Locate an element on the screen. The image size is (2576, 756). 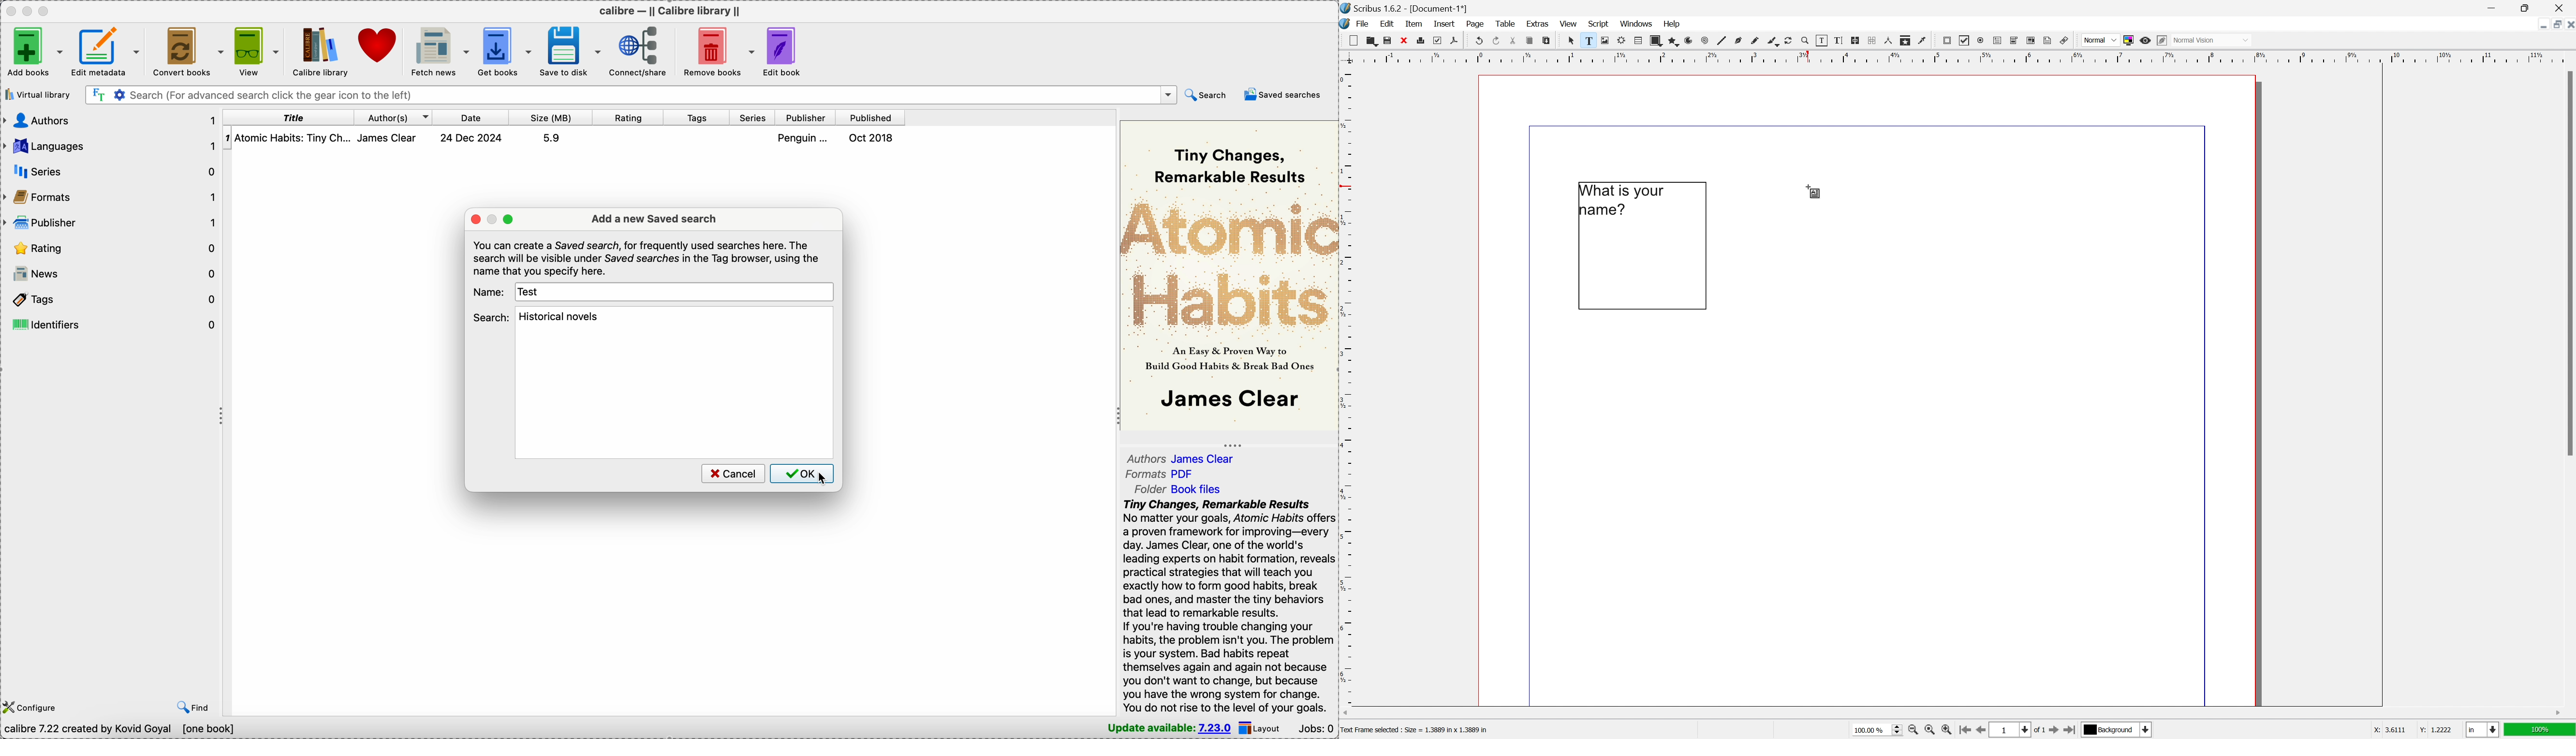
application logo is located at coordinates (1347, 25).